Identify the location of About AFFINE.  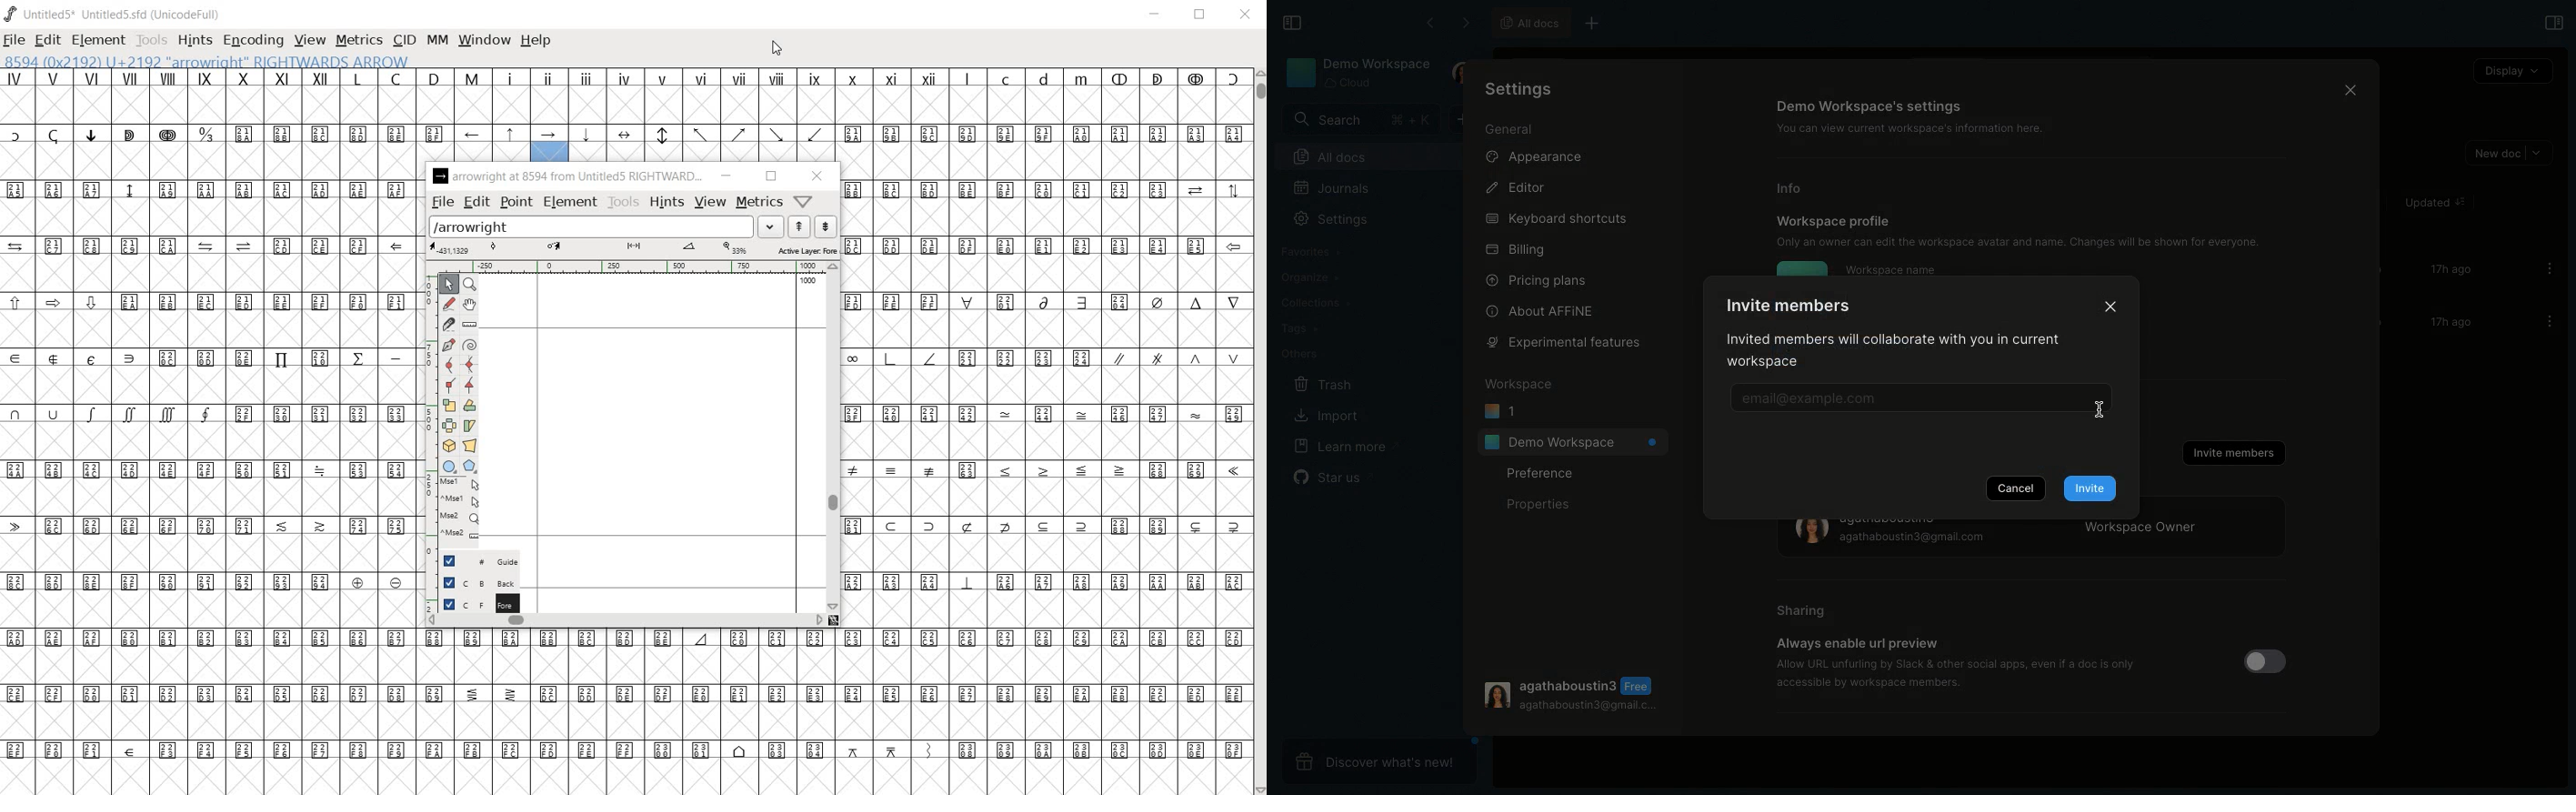
(1543, 311).